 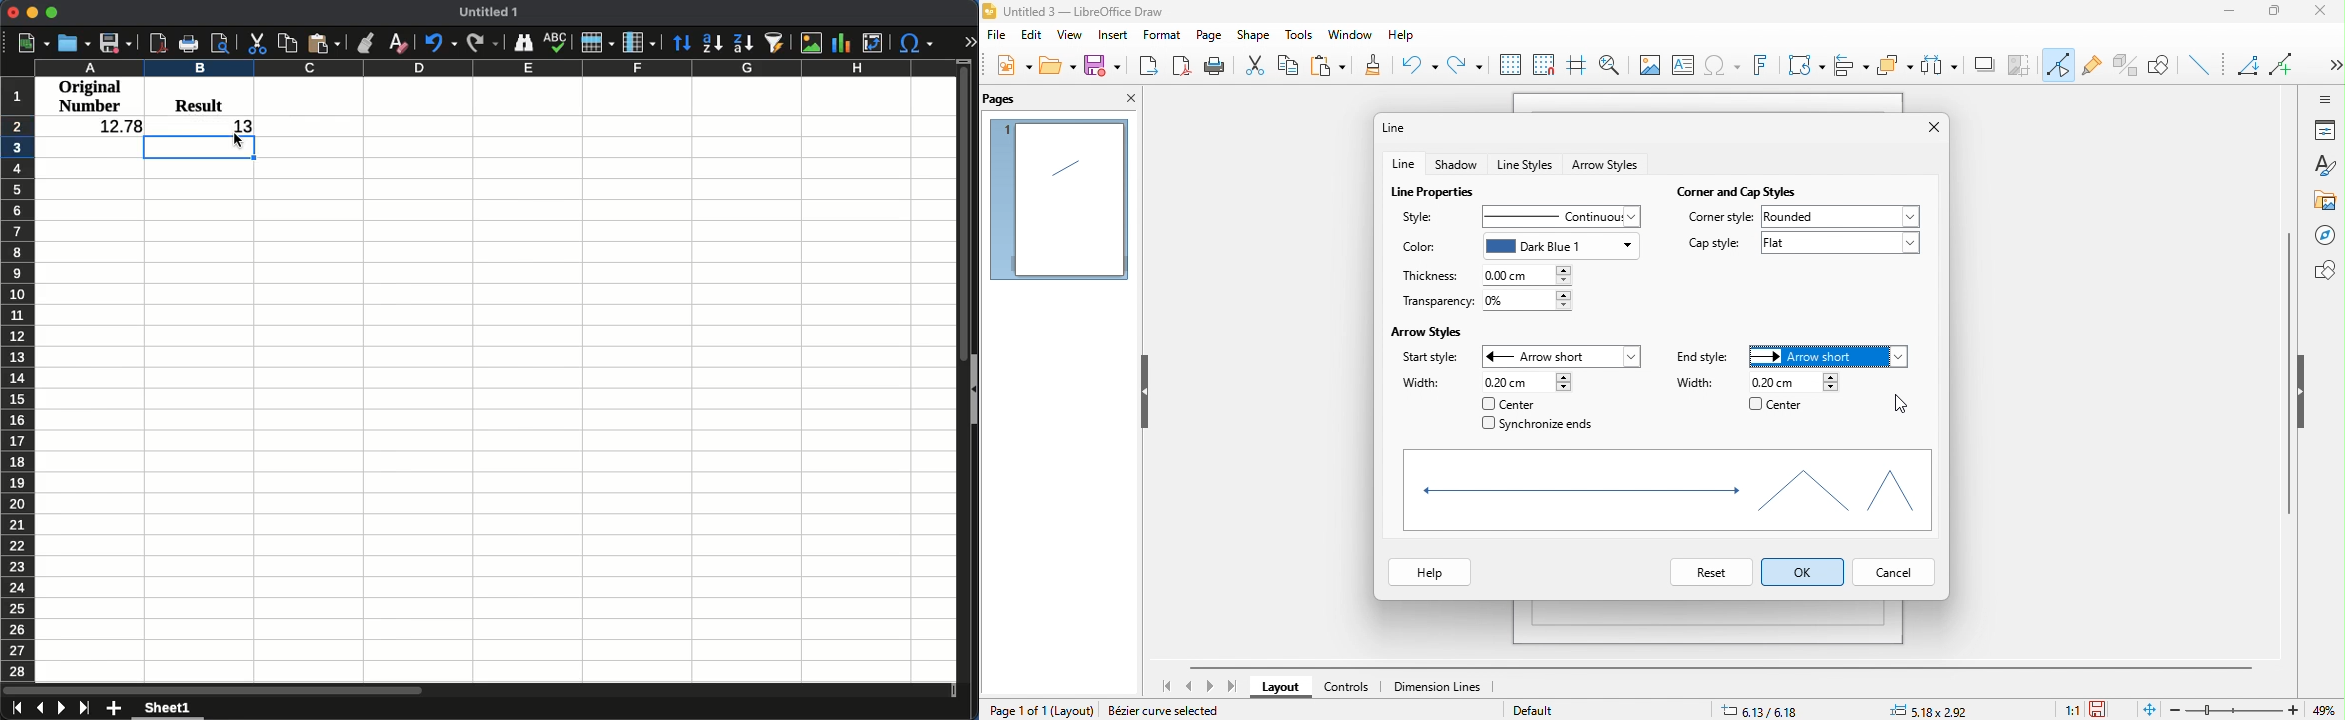 I want to click on tools, so click(x=1294, y=34).